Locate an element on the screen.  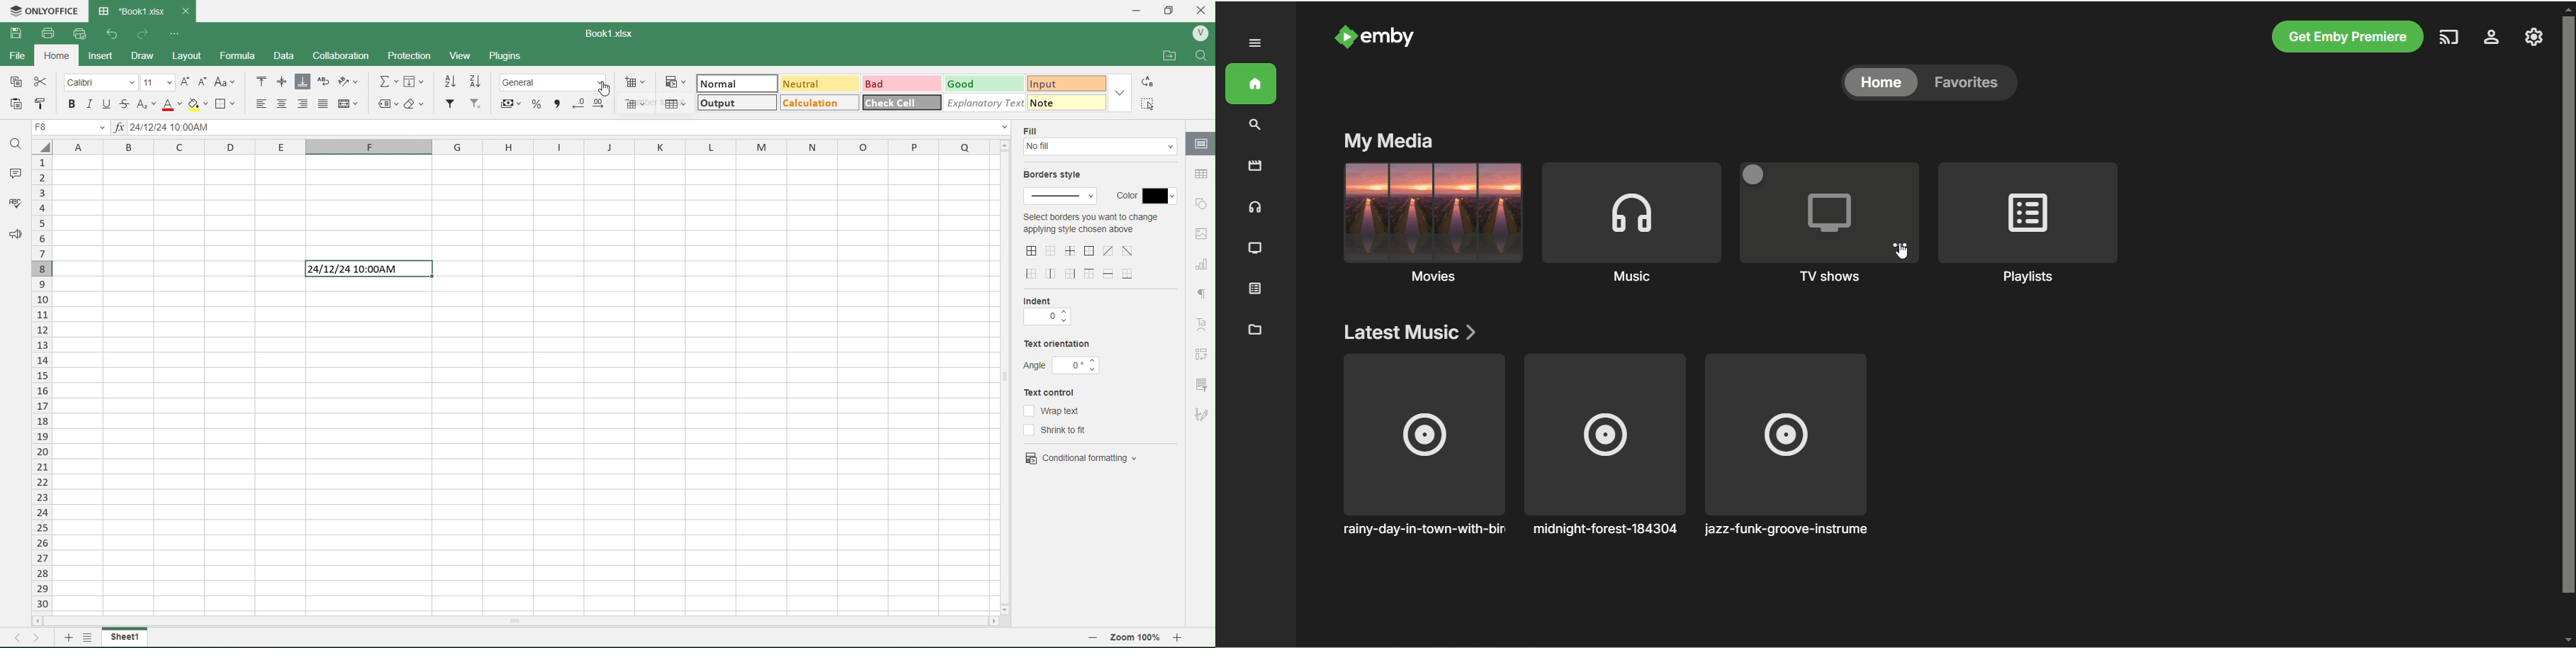
text style is located at coordinates (1204, 325).